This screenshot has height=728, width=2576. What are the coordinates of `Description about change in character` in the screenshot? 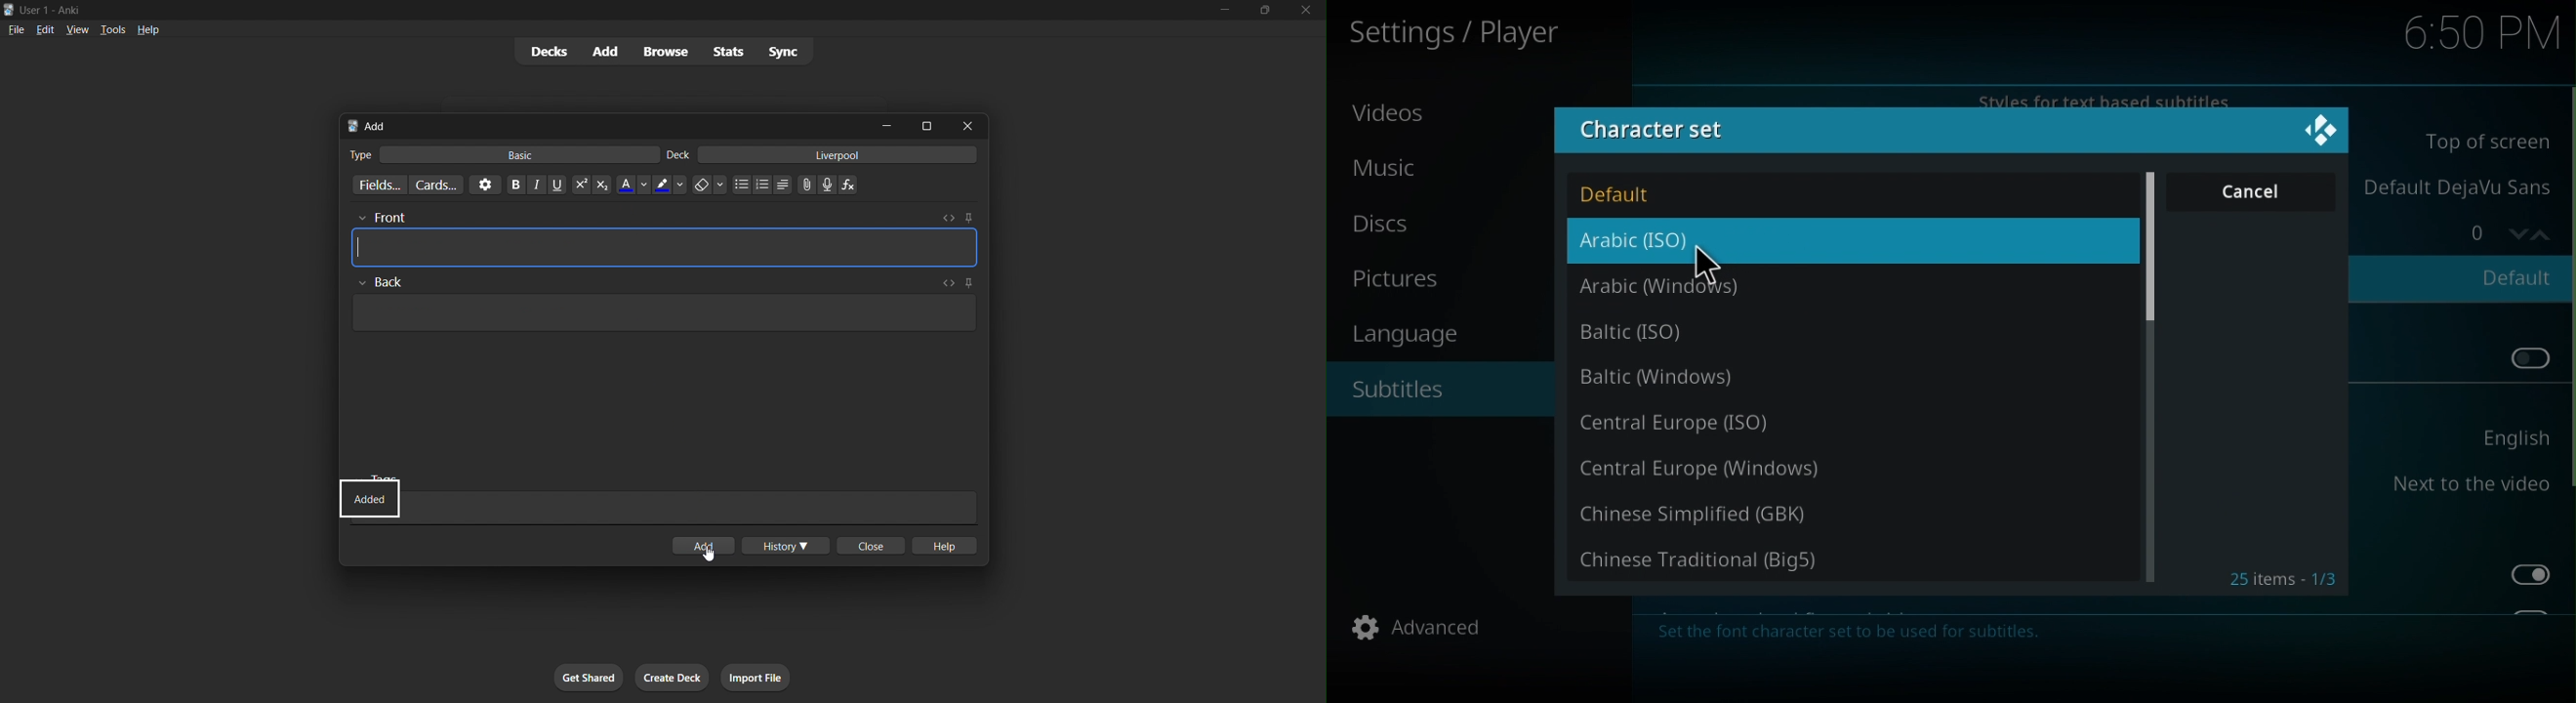 It's located at (1869, 634).